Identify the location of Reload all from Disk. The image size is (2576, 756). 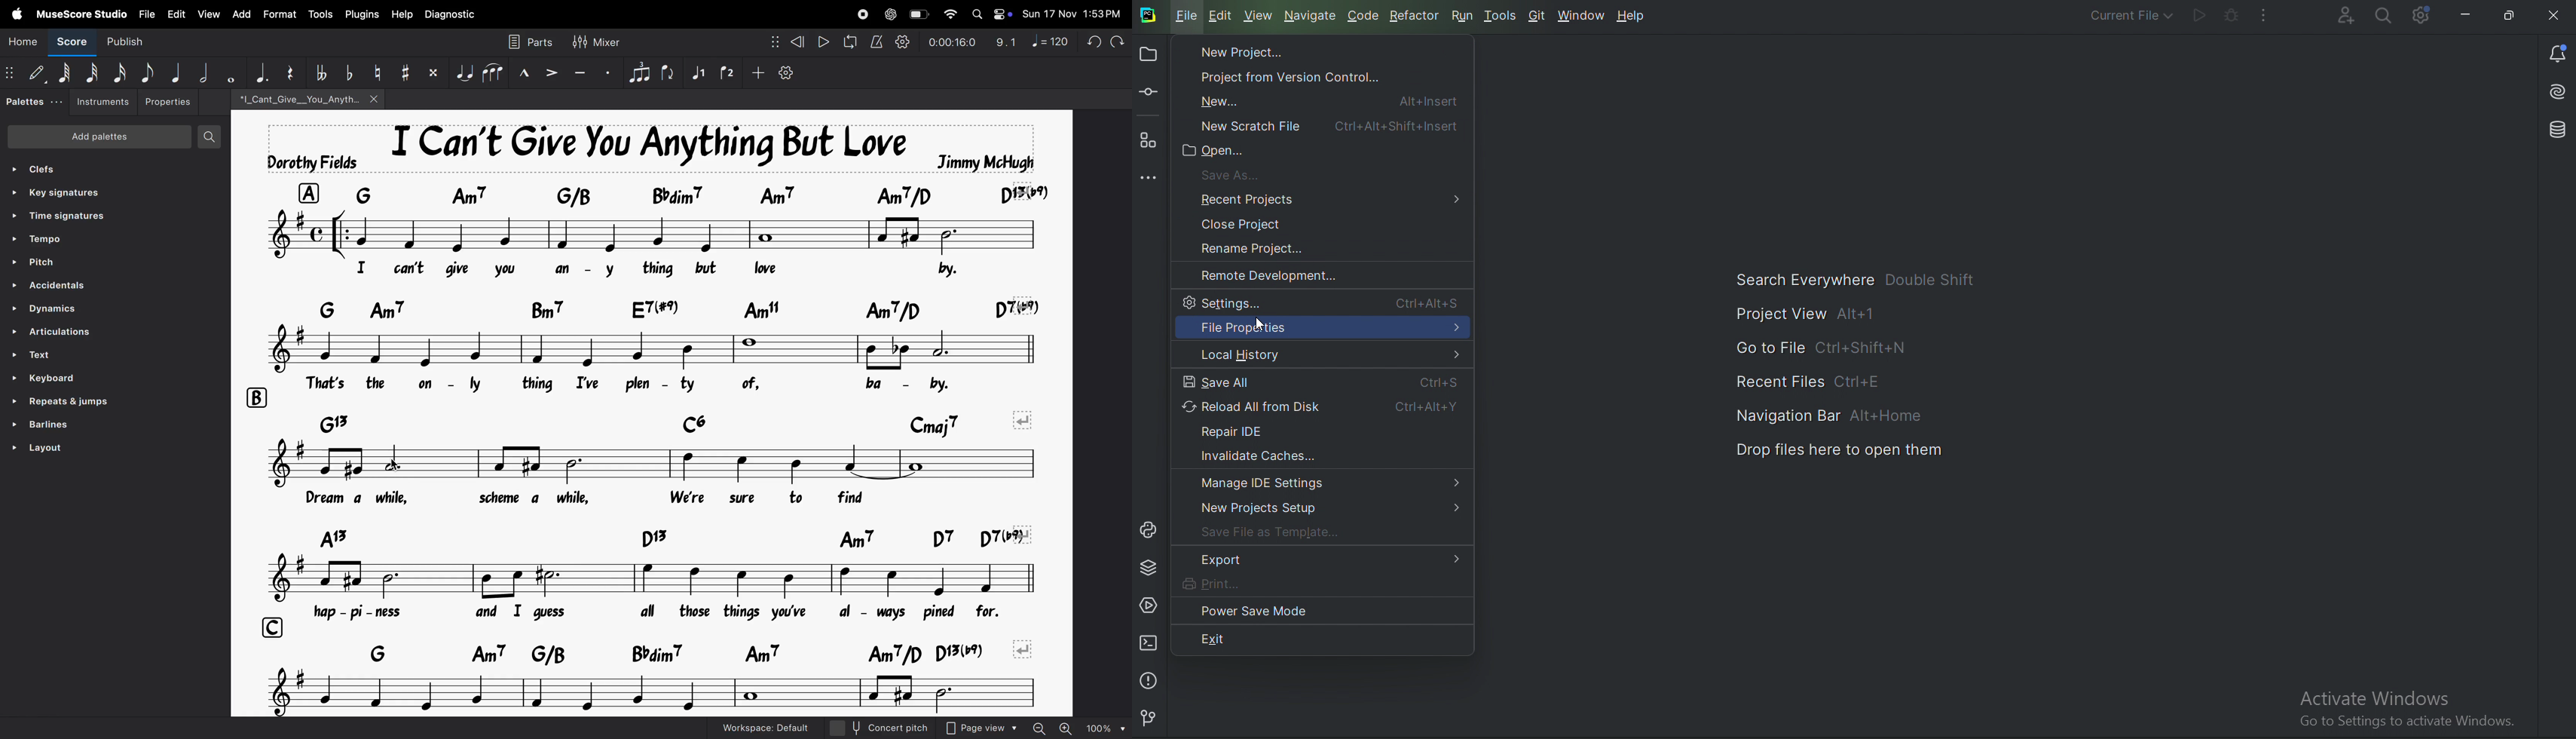
(1321, 406).